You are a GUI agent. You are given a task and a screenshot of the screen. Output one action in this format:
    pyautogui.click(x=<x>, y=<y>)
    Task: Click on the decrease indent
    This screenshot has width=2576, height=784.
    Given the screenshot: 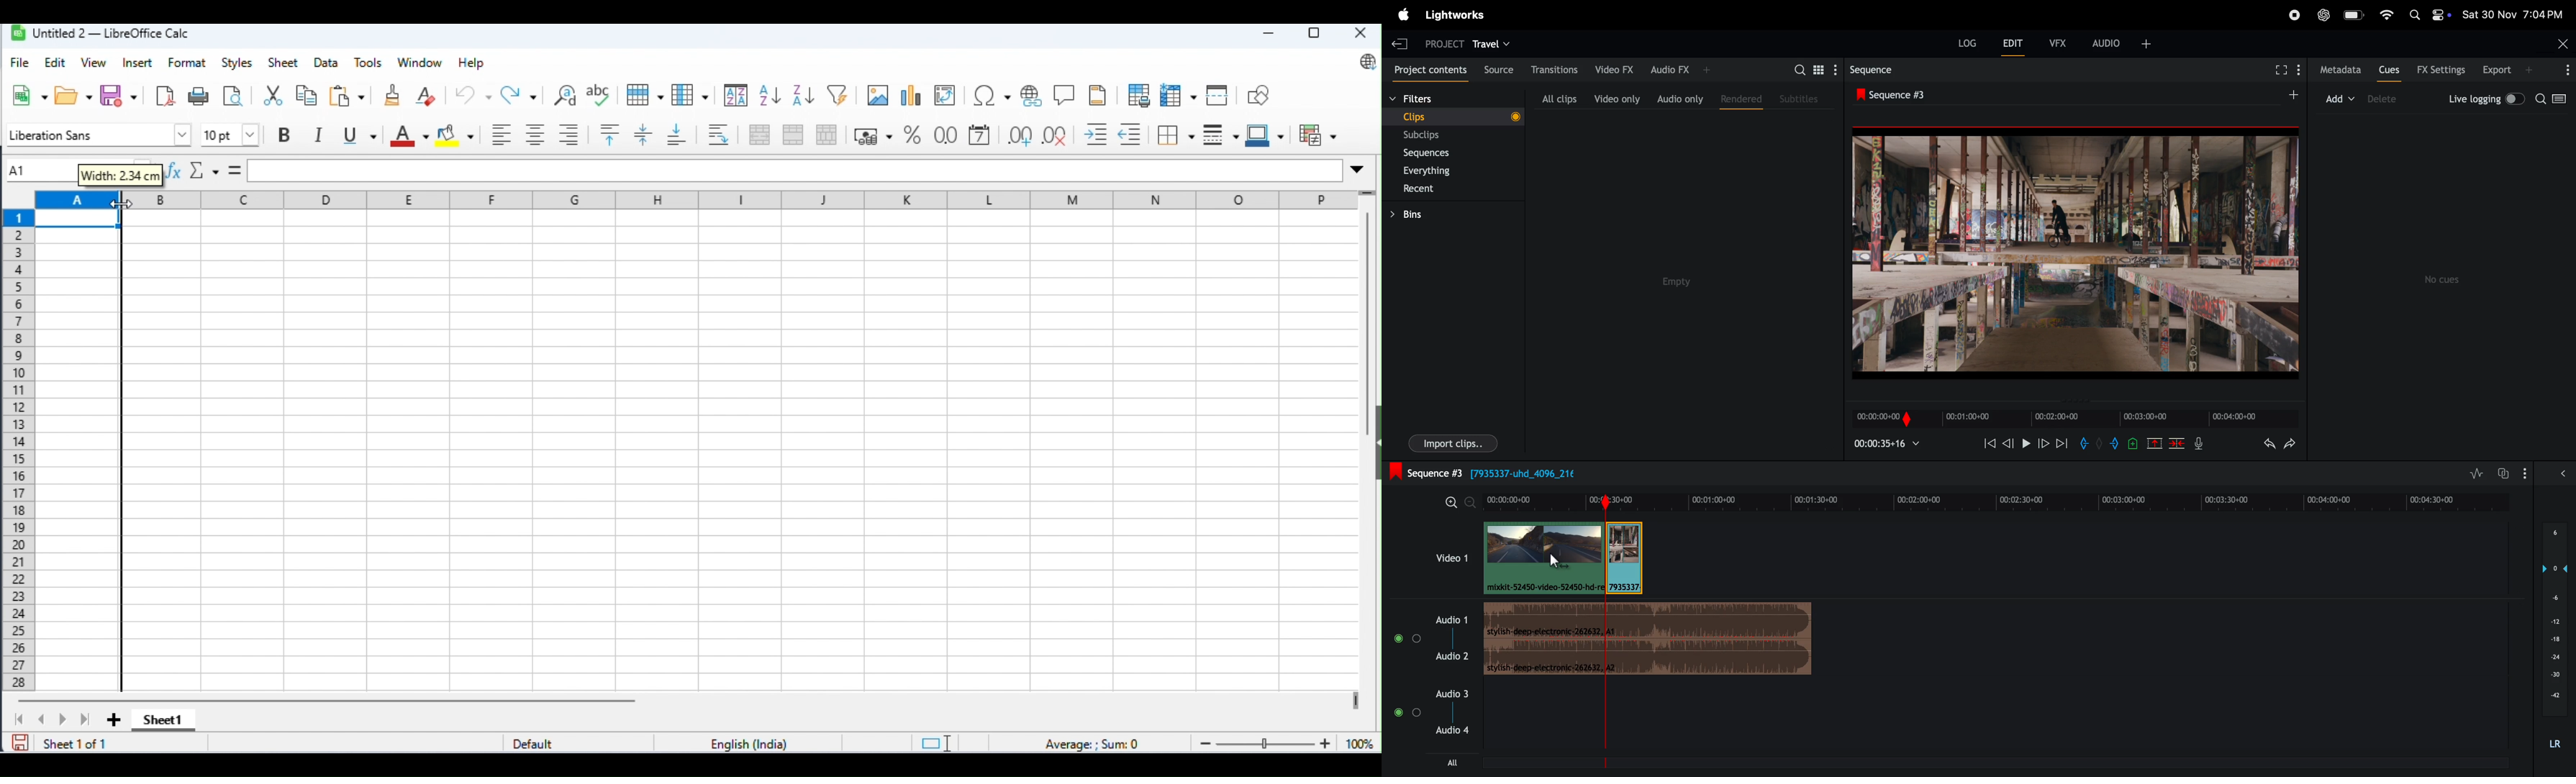 What is the action you would take?
    pyautogui.click(x=1134, y=135)
    